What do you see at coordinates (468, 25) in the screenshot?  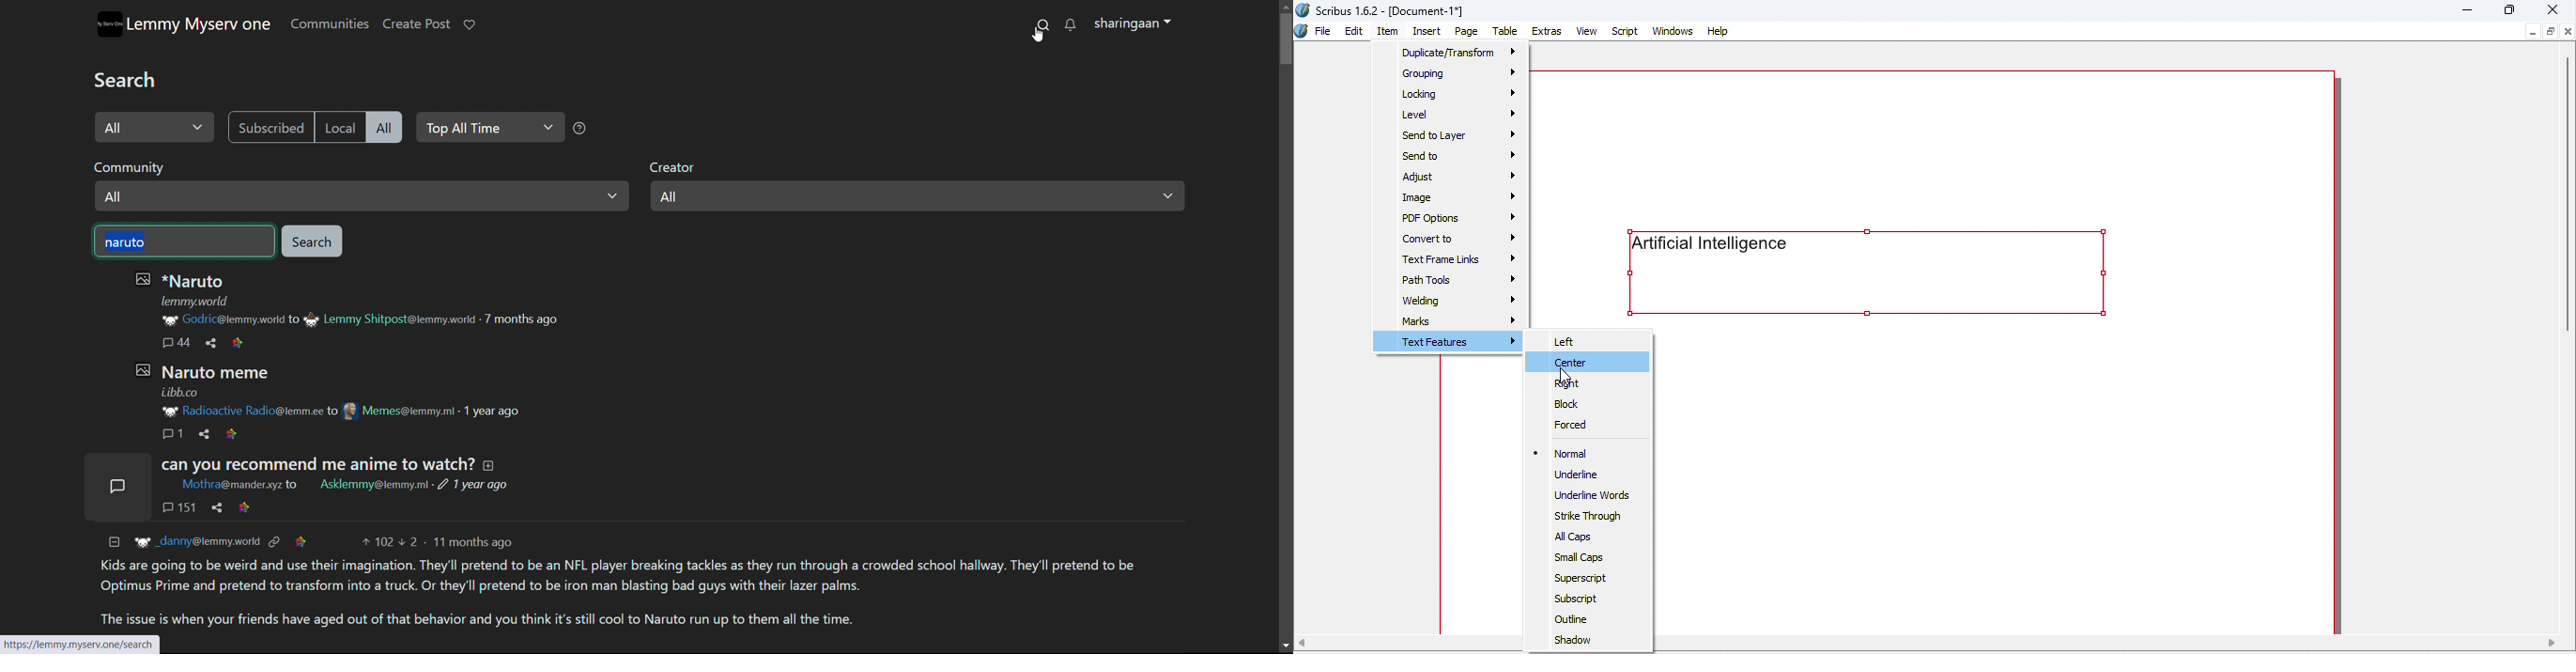 I see `donate to lemmy` at bounding box center [468, 25].